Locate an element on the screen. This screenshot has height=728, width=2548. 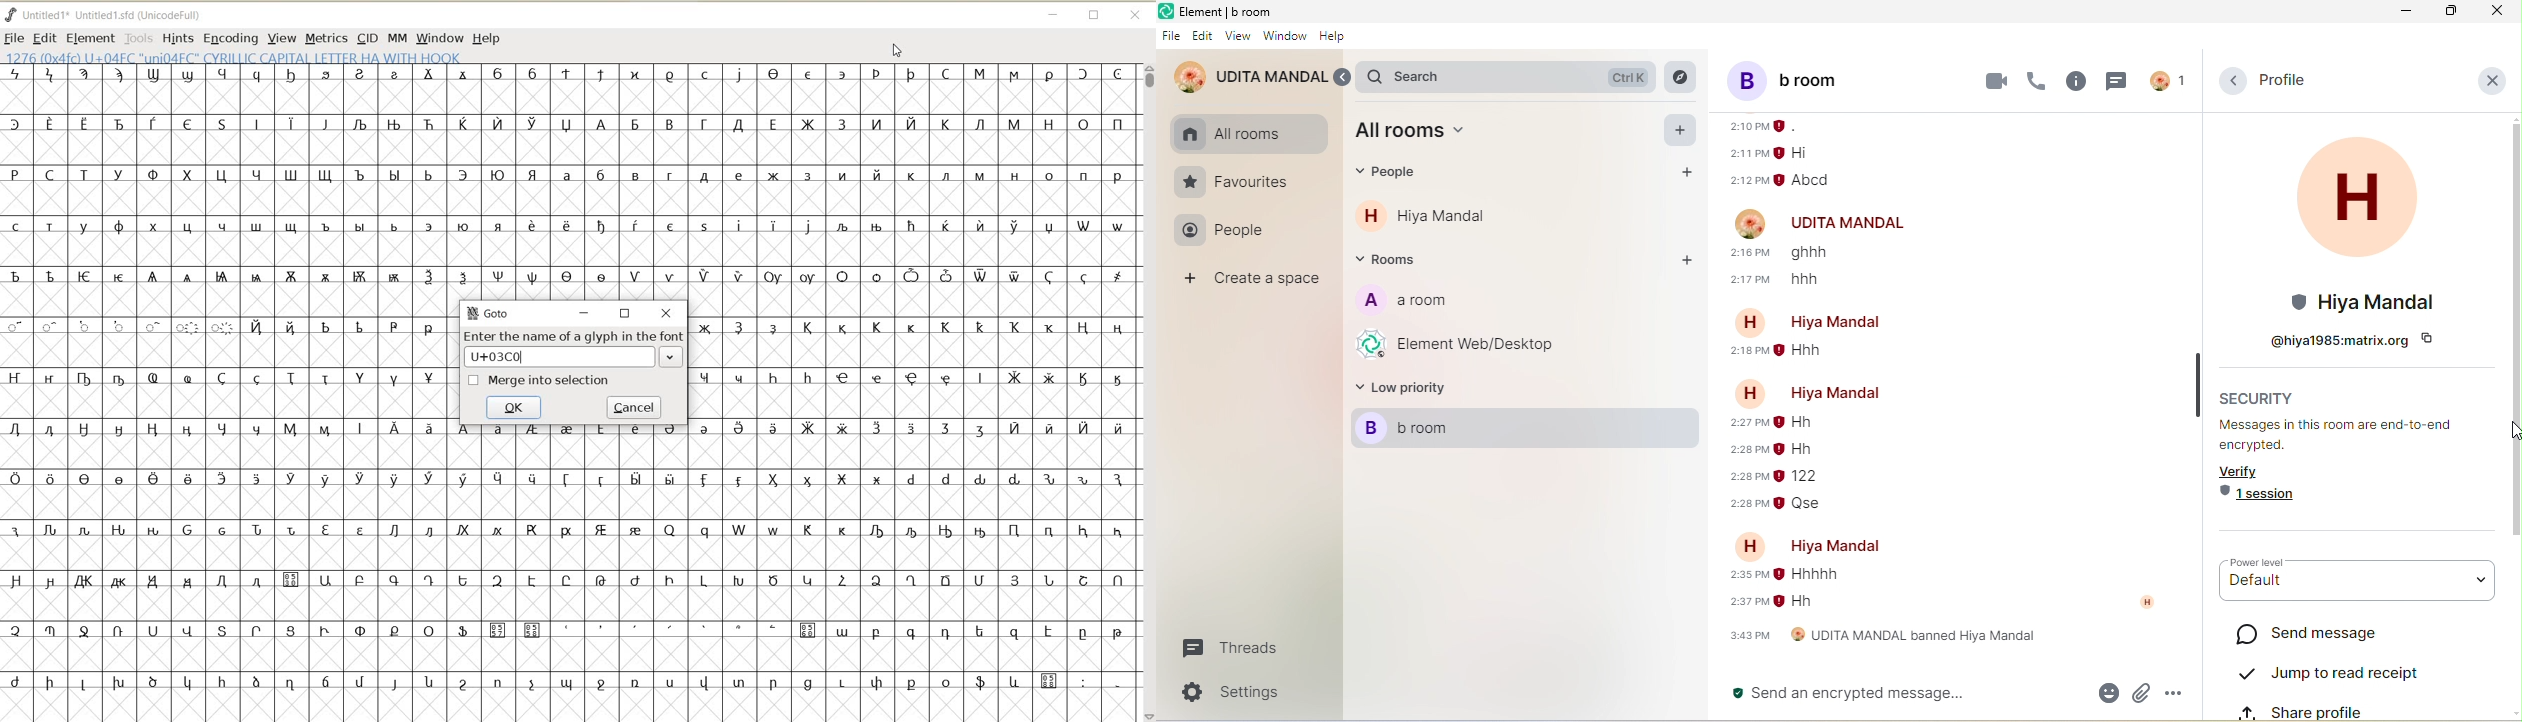
favourites is located at coordinates (1234, 183).